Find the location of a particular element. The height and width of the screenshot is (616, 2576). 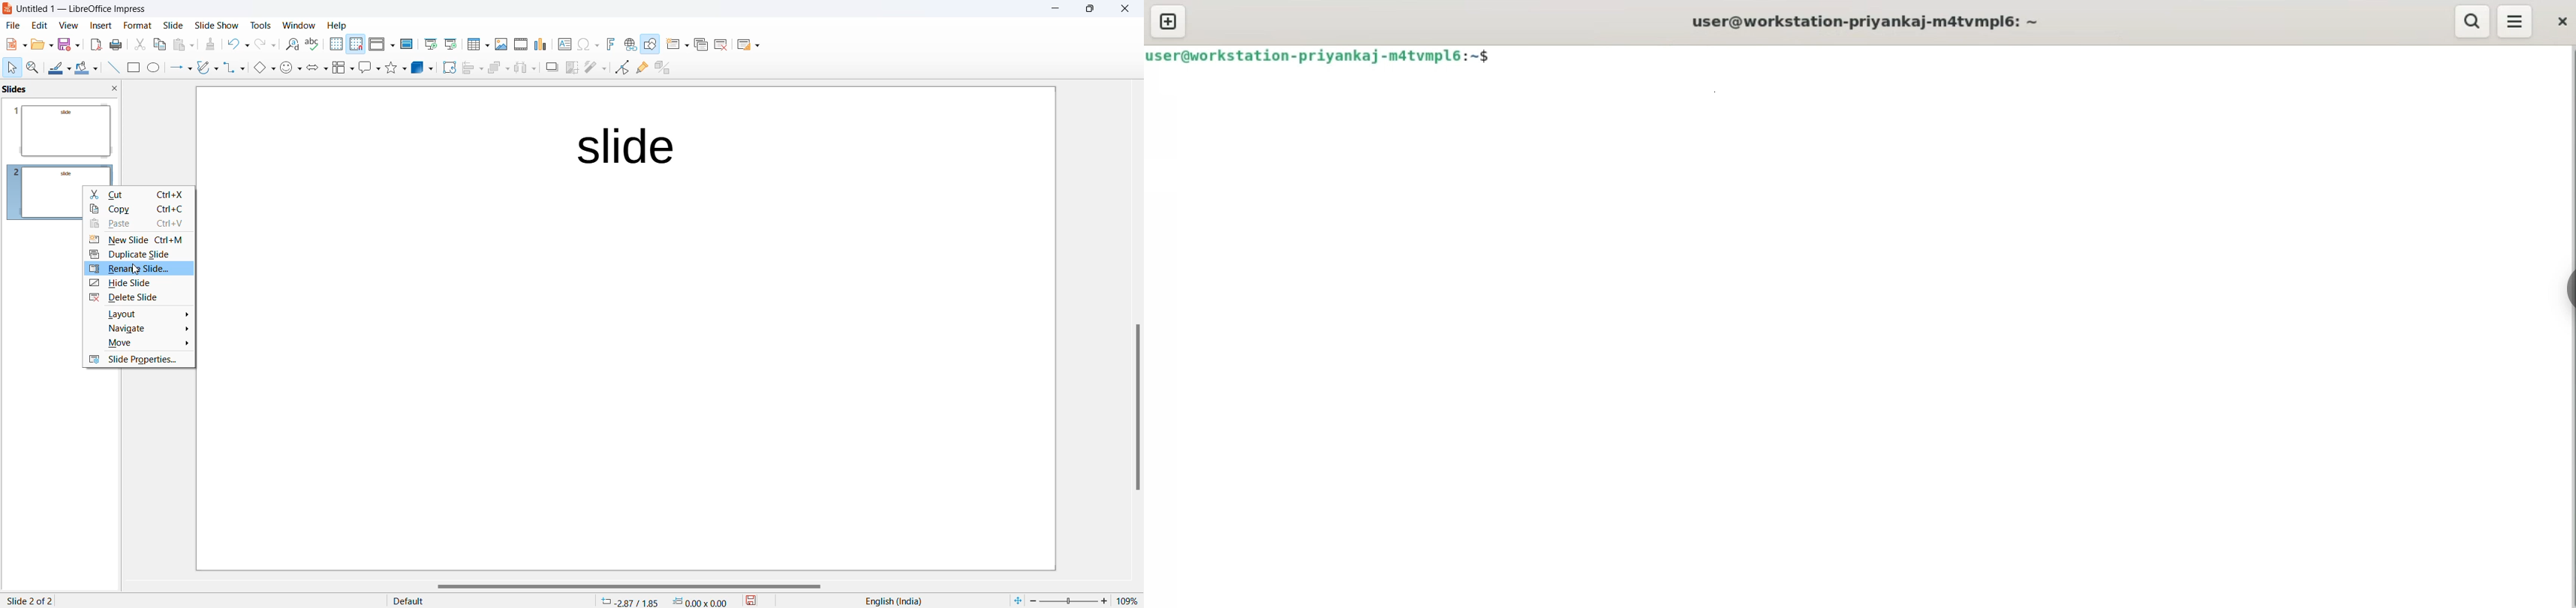

filter is located at coordinates (595, 68).